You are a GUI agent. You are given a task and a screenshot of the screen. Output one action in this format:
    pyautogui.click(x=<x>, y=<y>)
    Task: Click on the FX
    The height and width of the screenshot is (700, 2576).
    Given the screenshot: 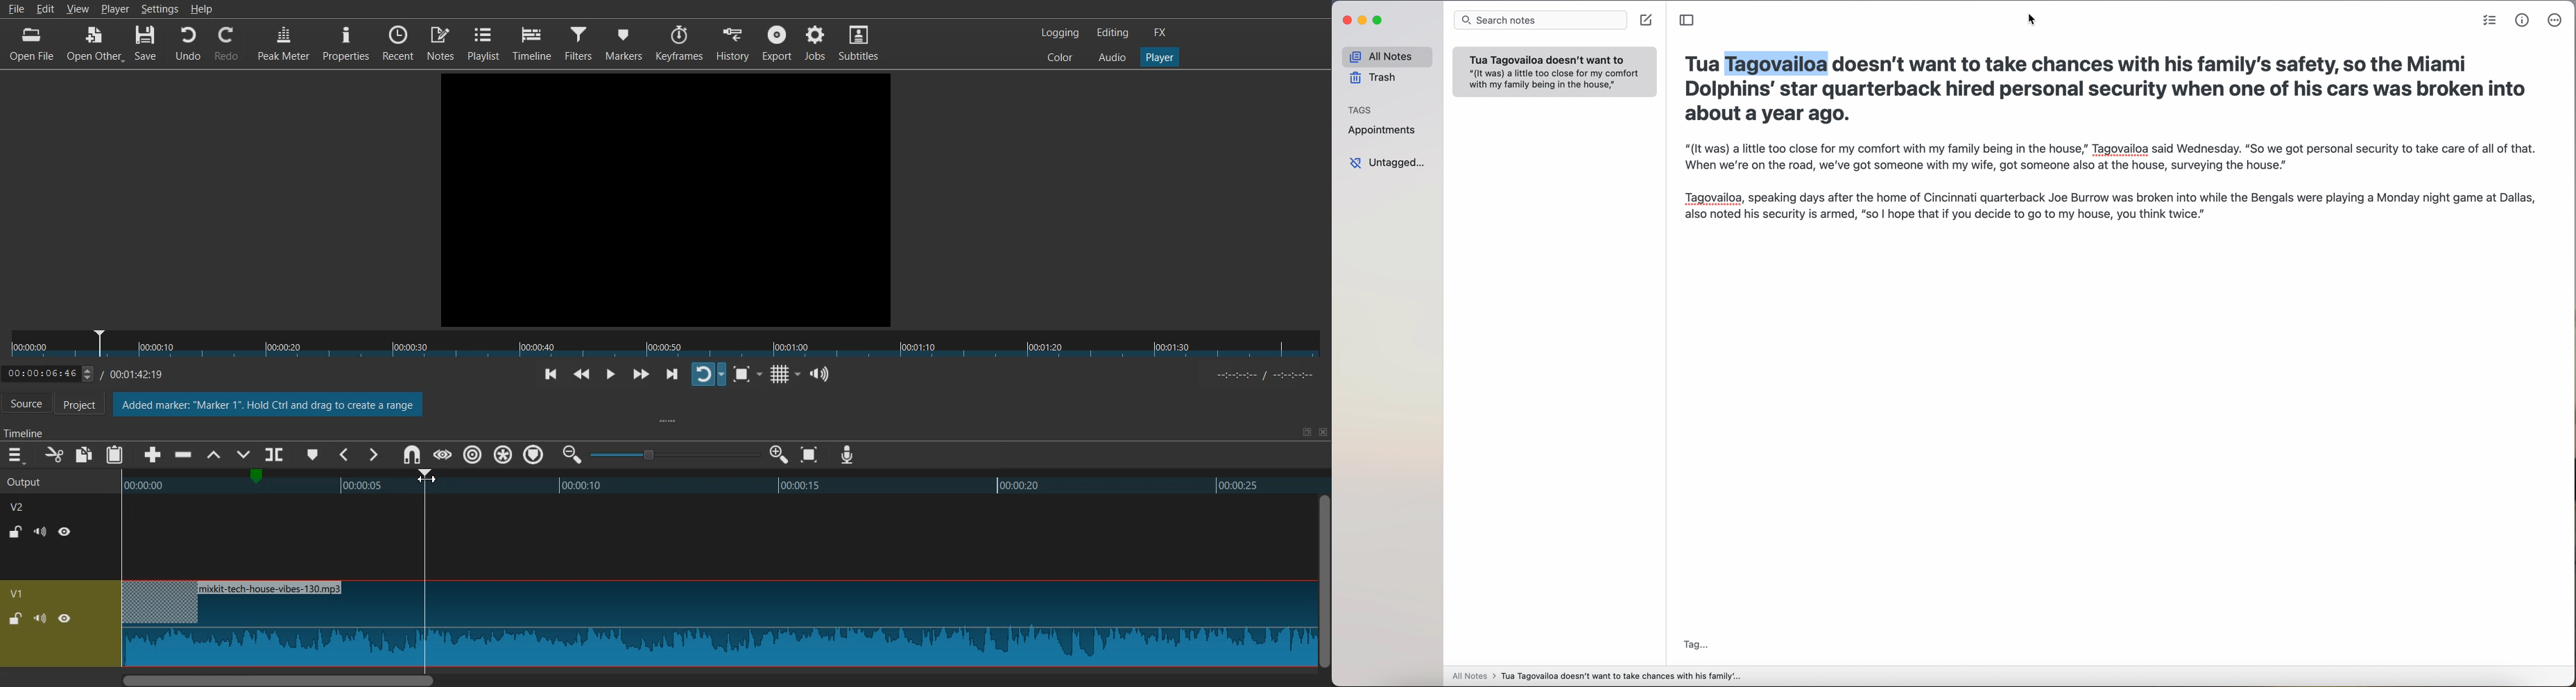 What is the action you would take?
    pyautogui.click(x=1160, y=33)
    